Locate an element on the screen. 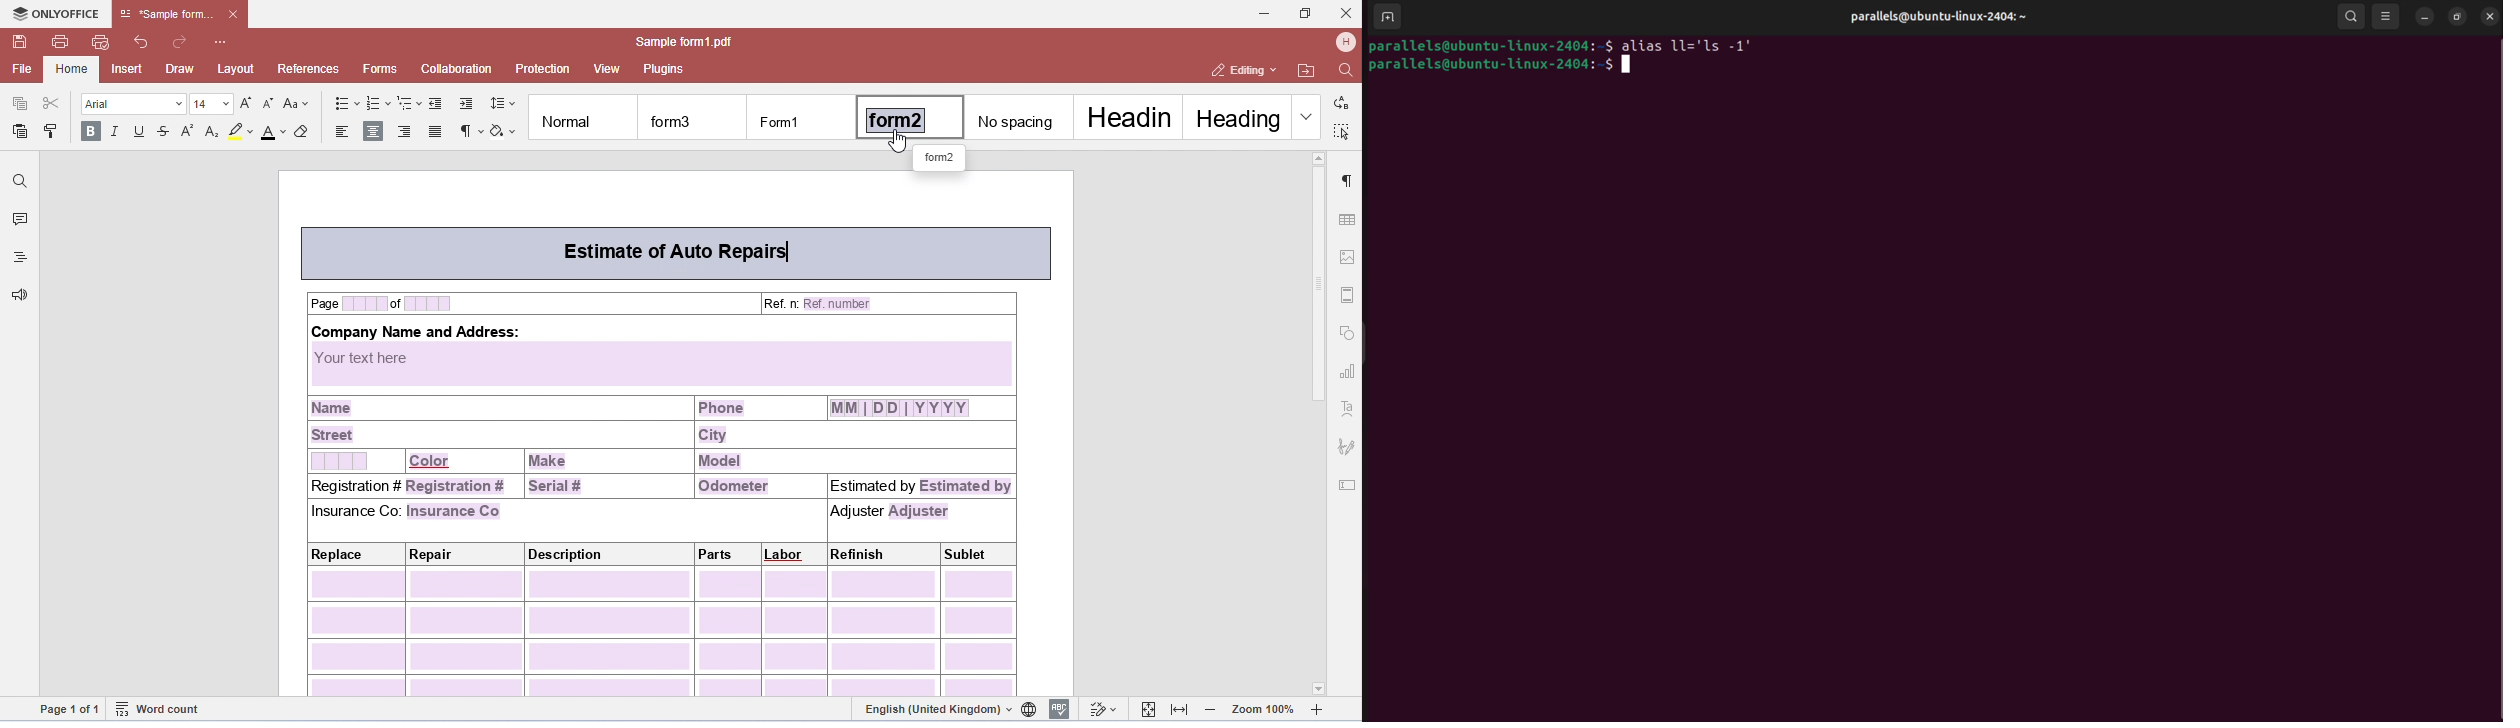 This screenshot has height=728, width=2520. close is located at coordinates (2488, 16).